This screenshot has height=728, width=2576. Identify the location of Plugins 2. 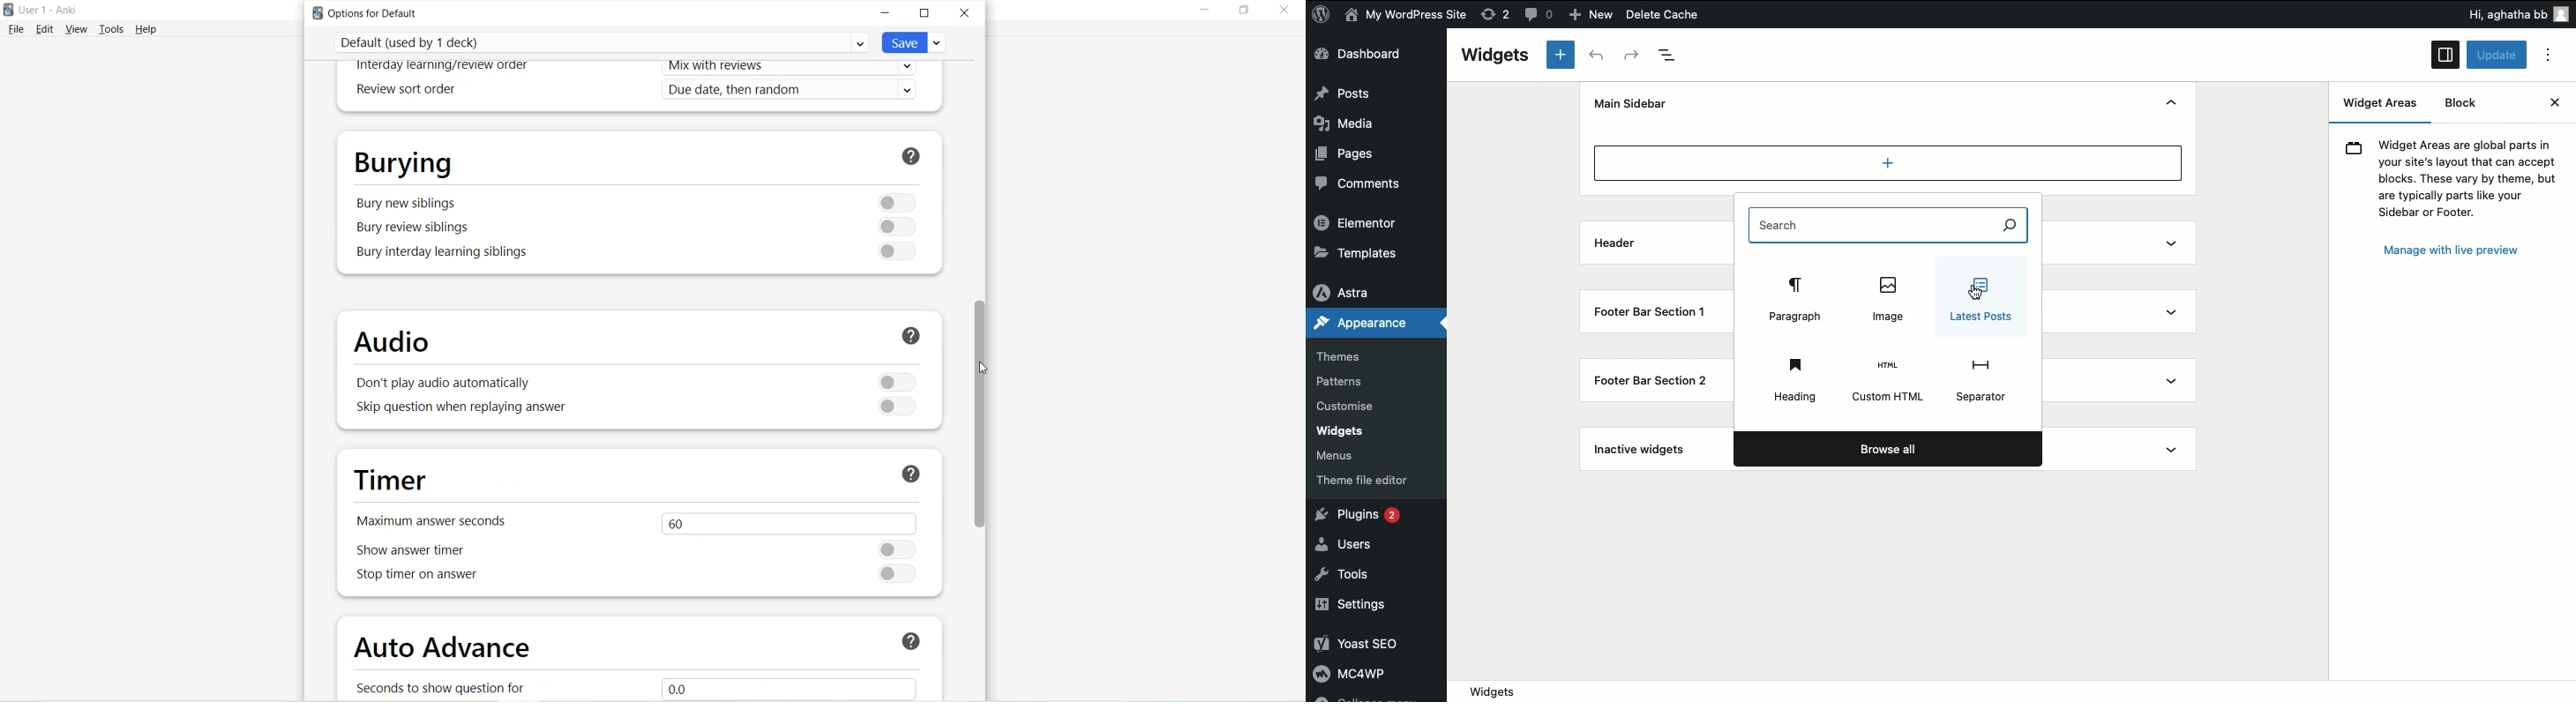
(1359, 512).